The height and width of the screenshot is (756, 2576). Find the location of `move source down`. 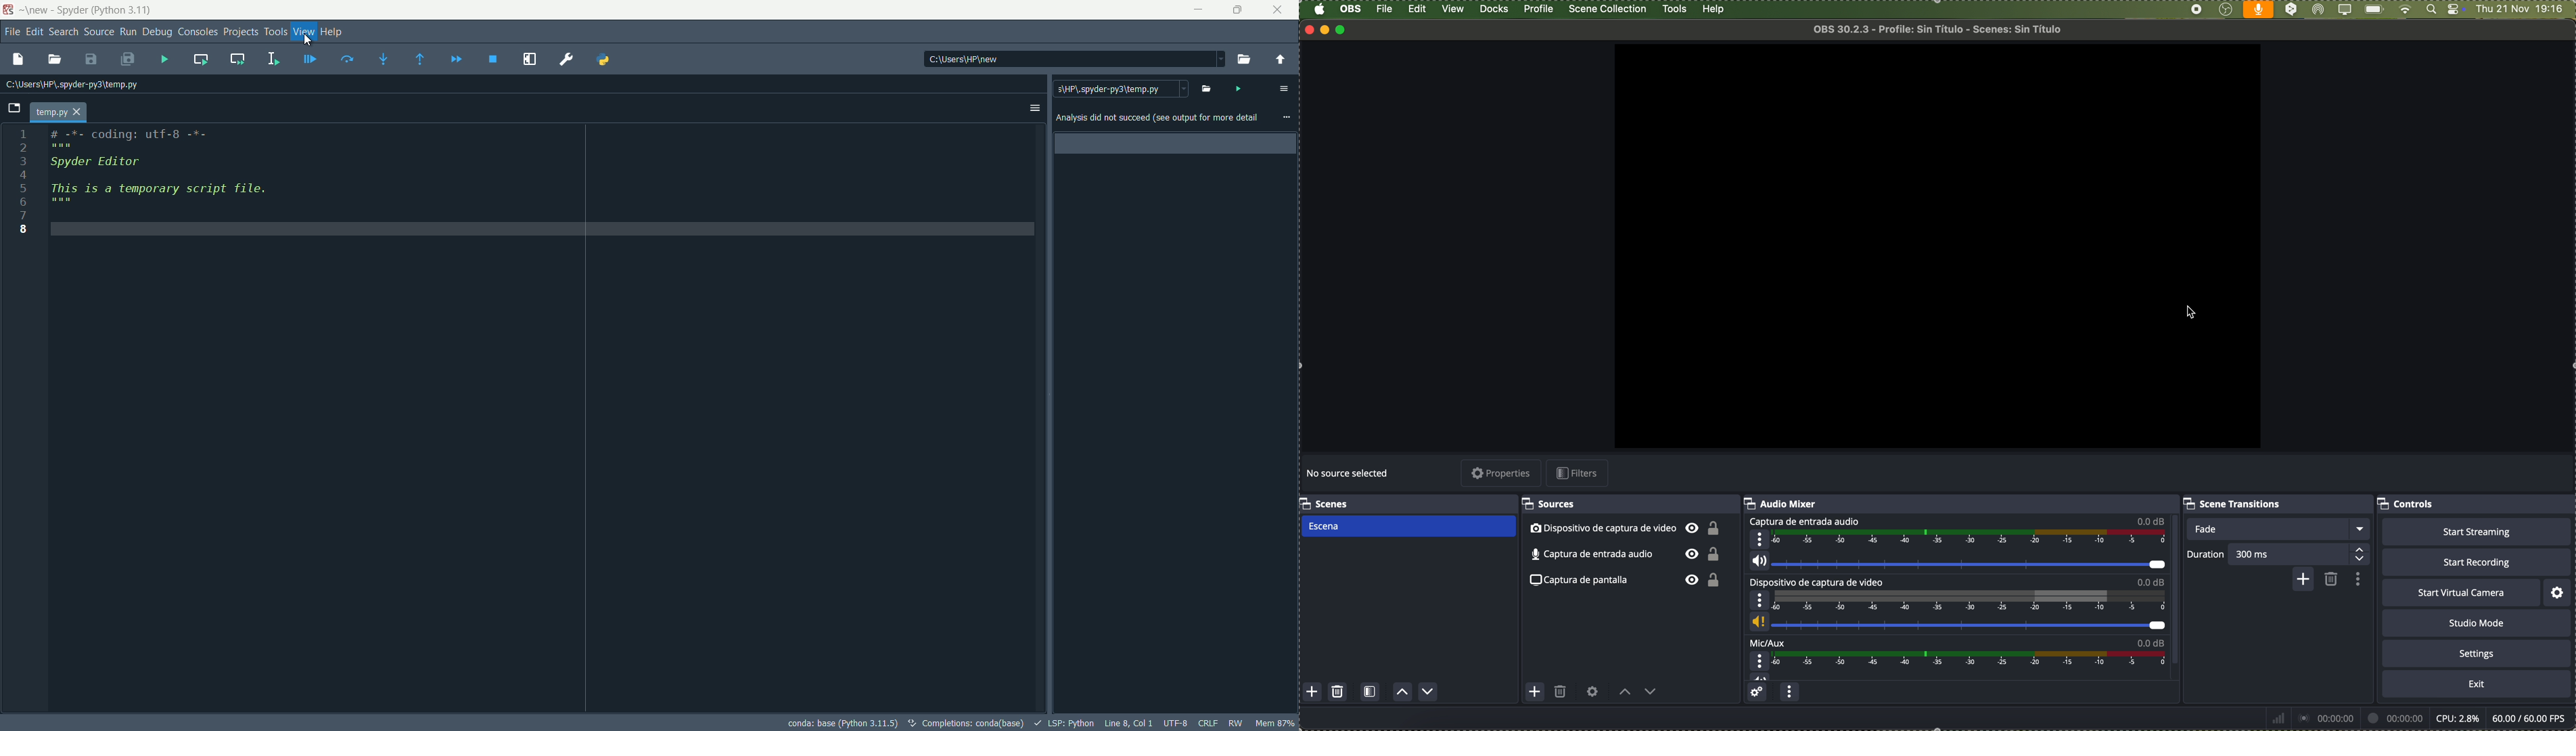

move source down is located at coordinates (1649, 694).